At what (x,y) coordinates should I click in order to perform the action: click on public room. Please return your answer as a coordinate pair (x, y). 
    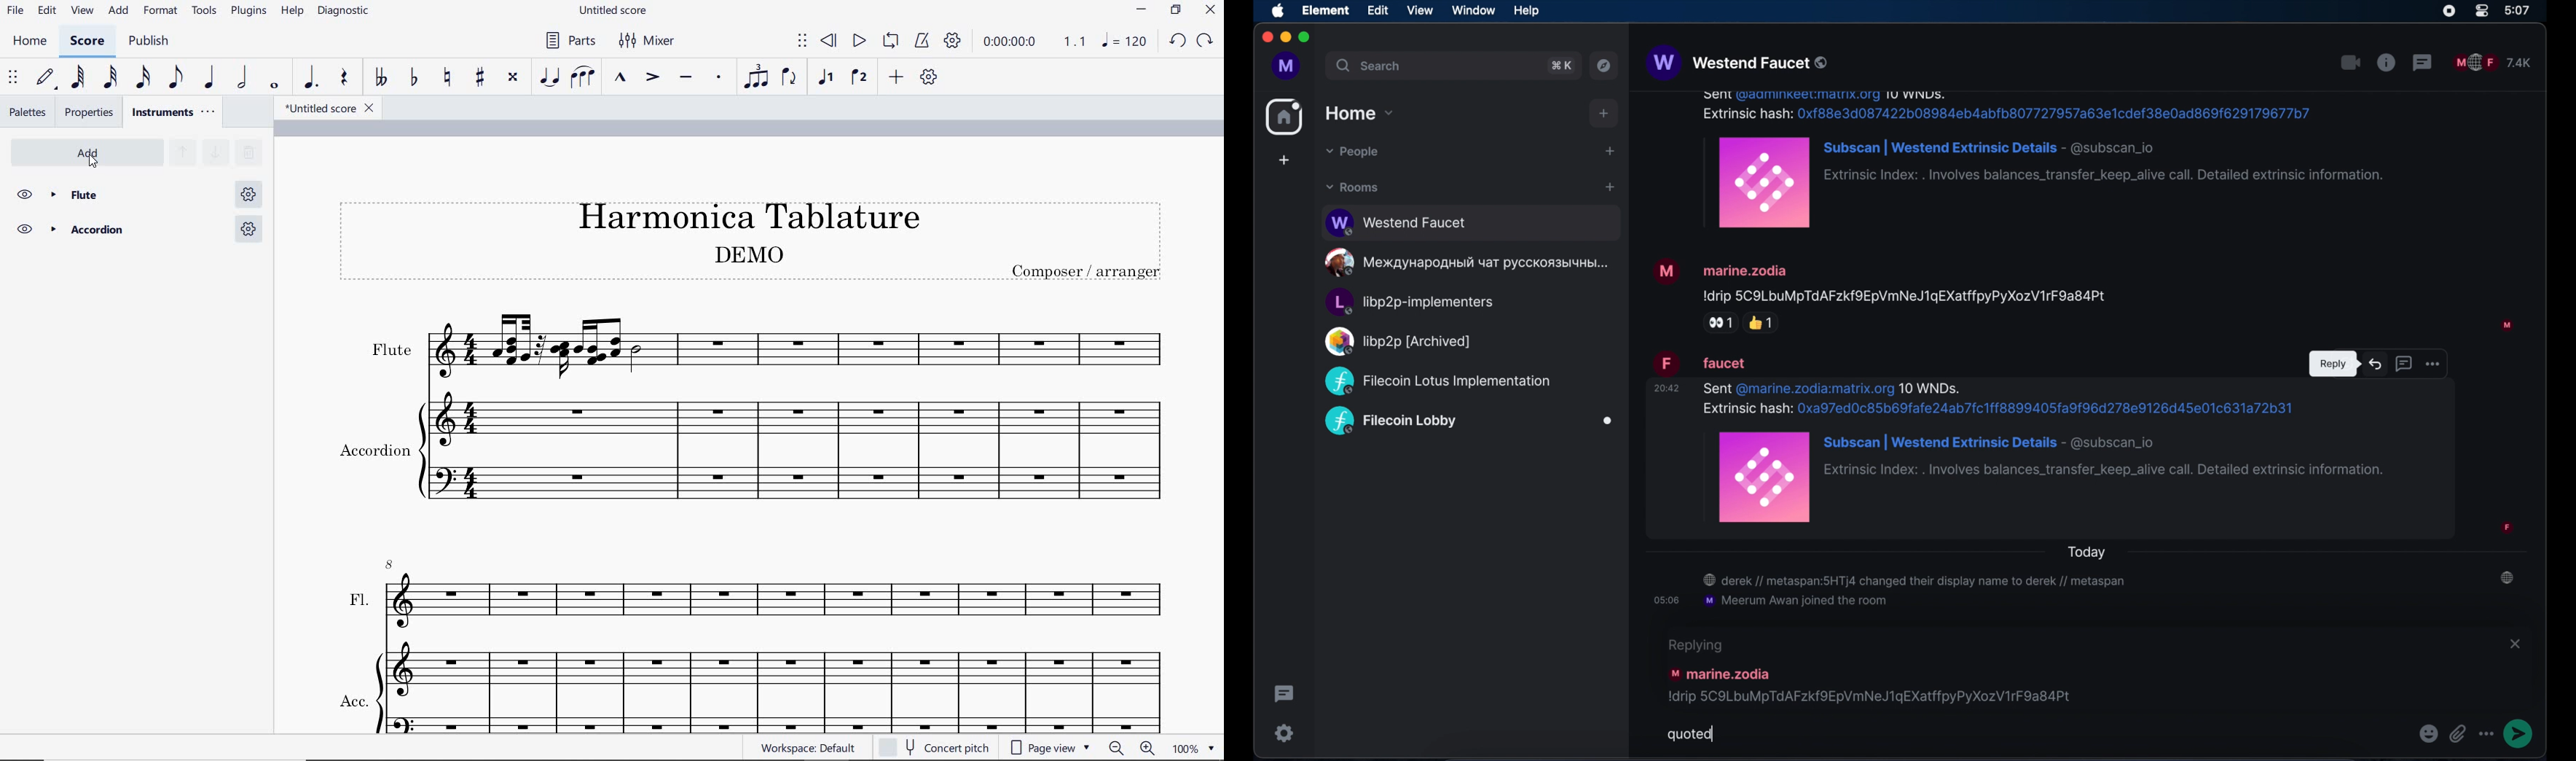
    Looking at the image, I should click on (1410, 303).